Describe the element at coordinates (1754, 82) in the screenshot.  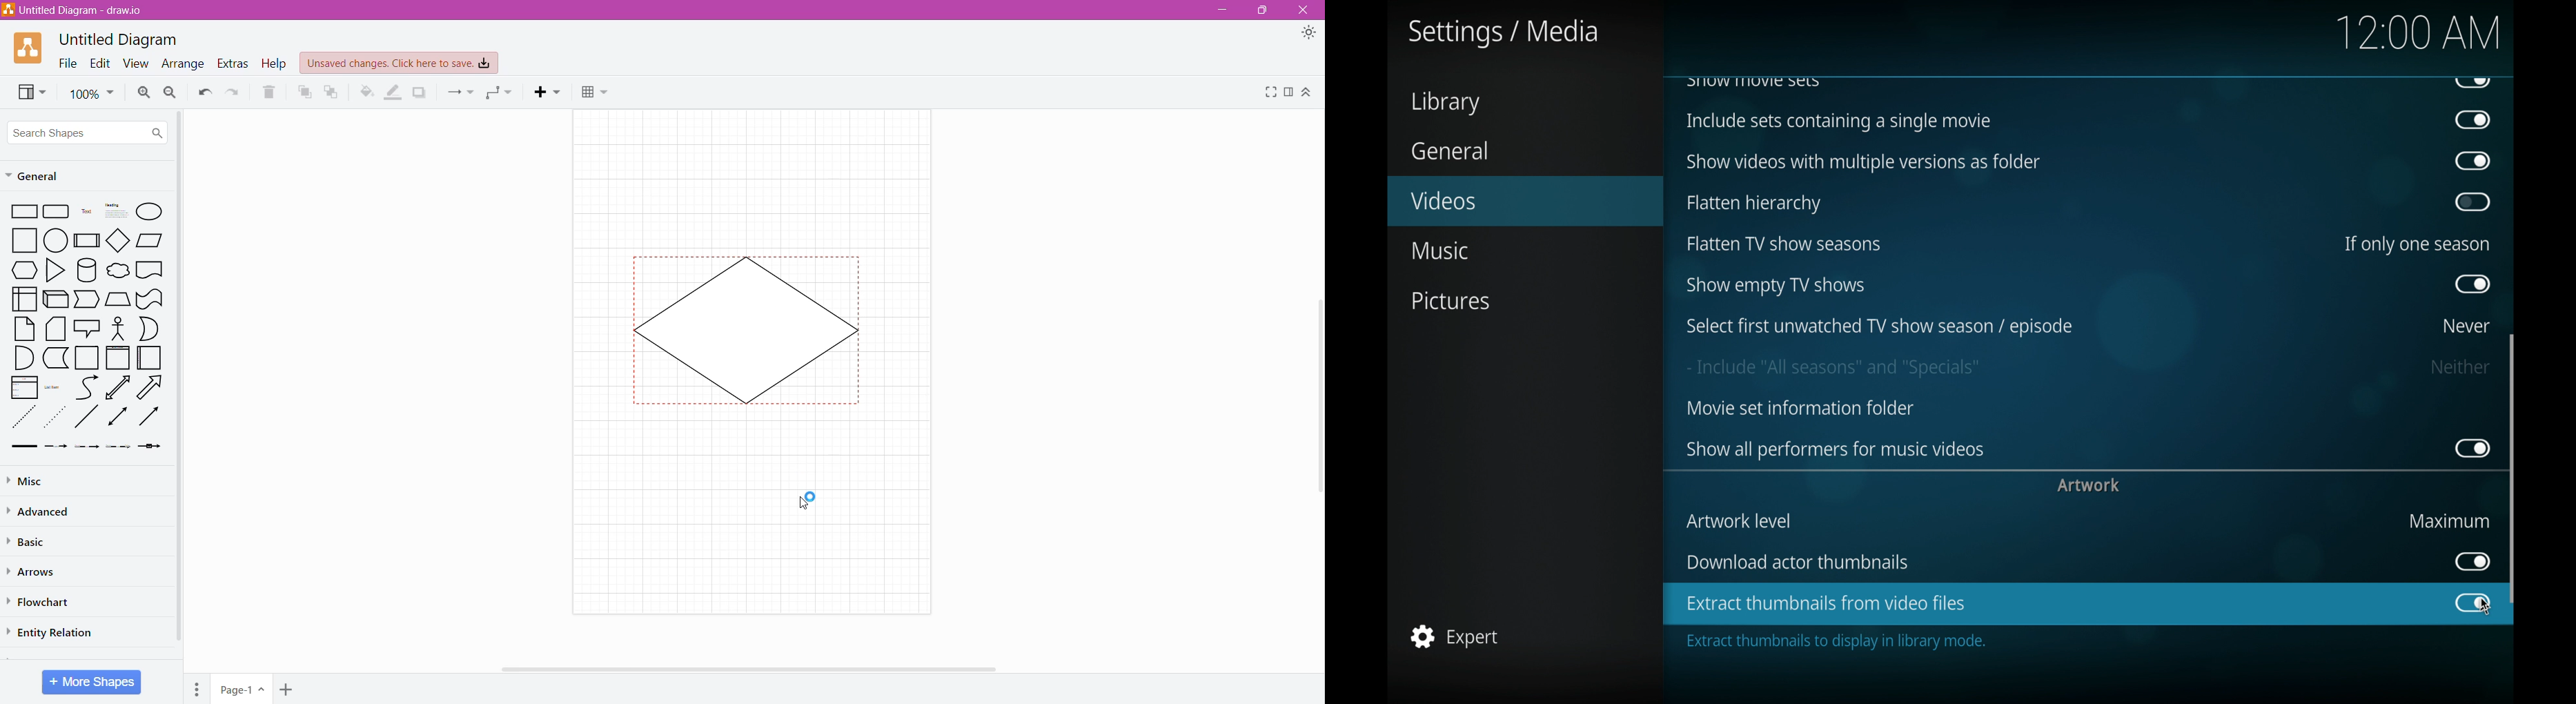
I see `show movie sets` at that location.